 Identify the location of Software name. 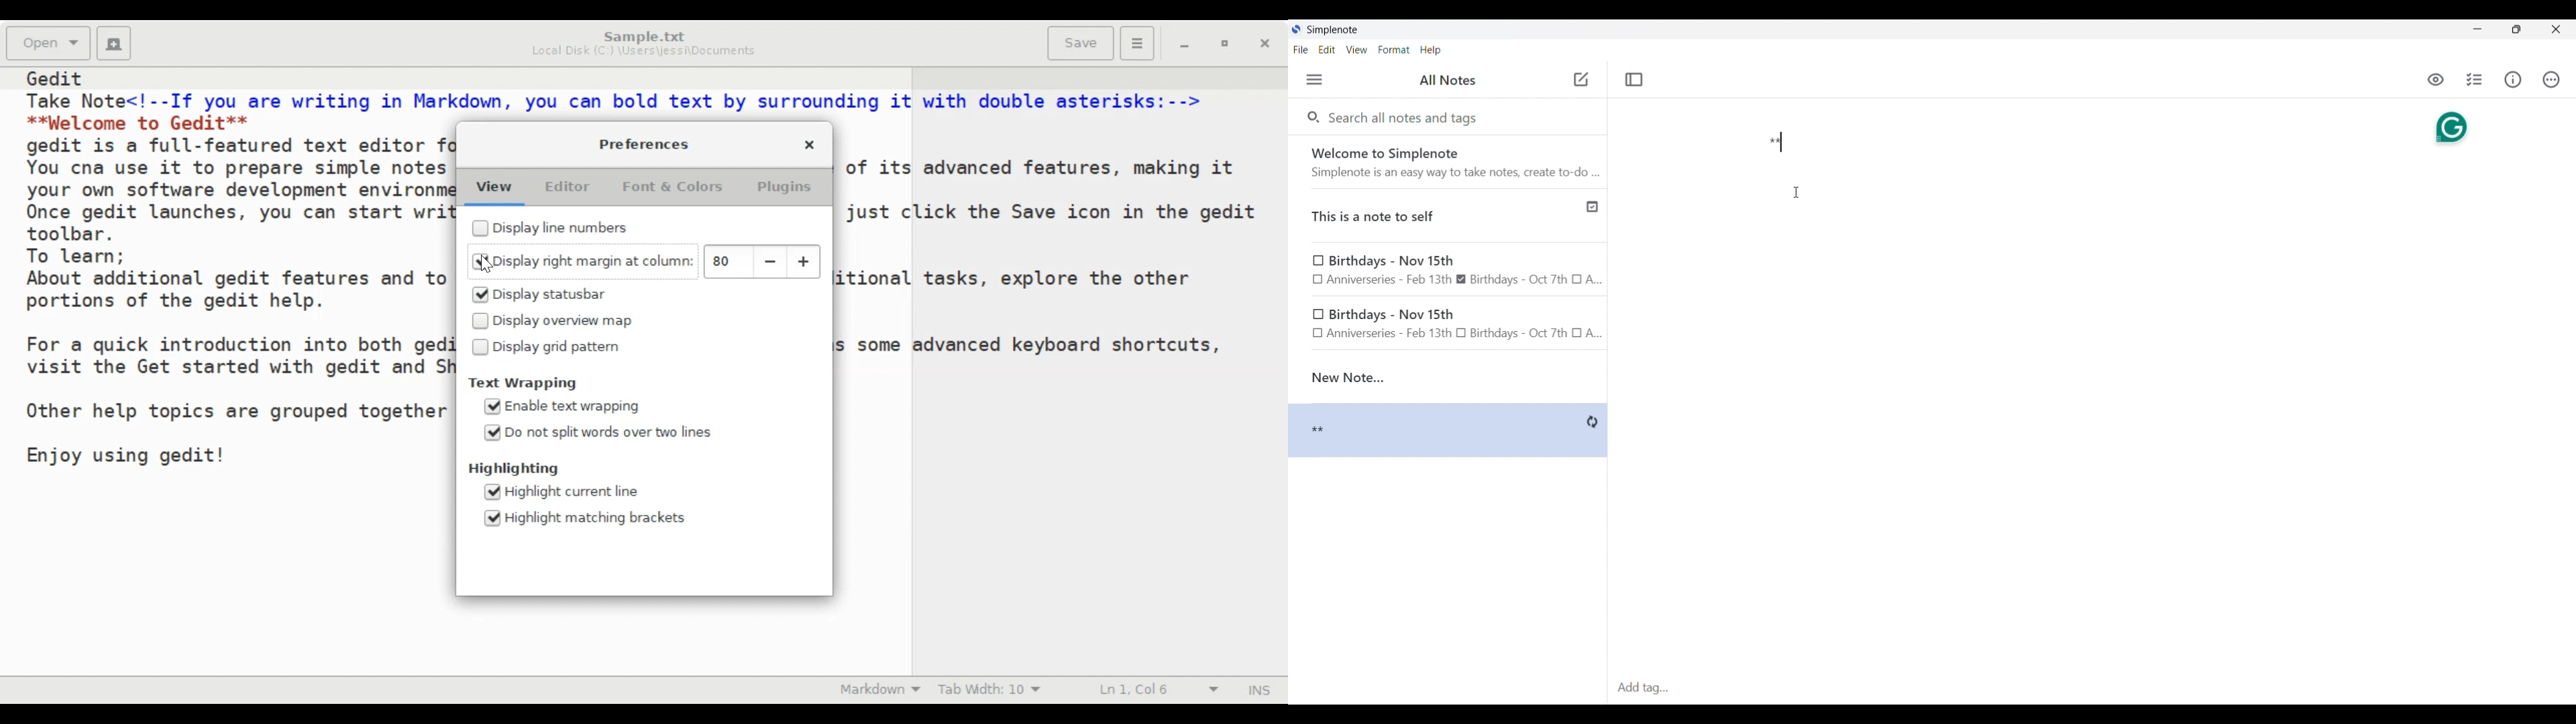
(1334, 30).